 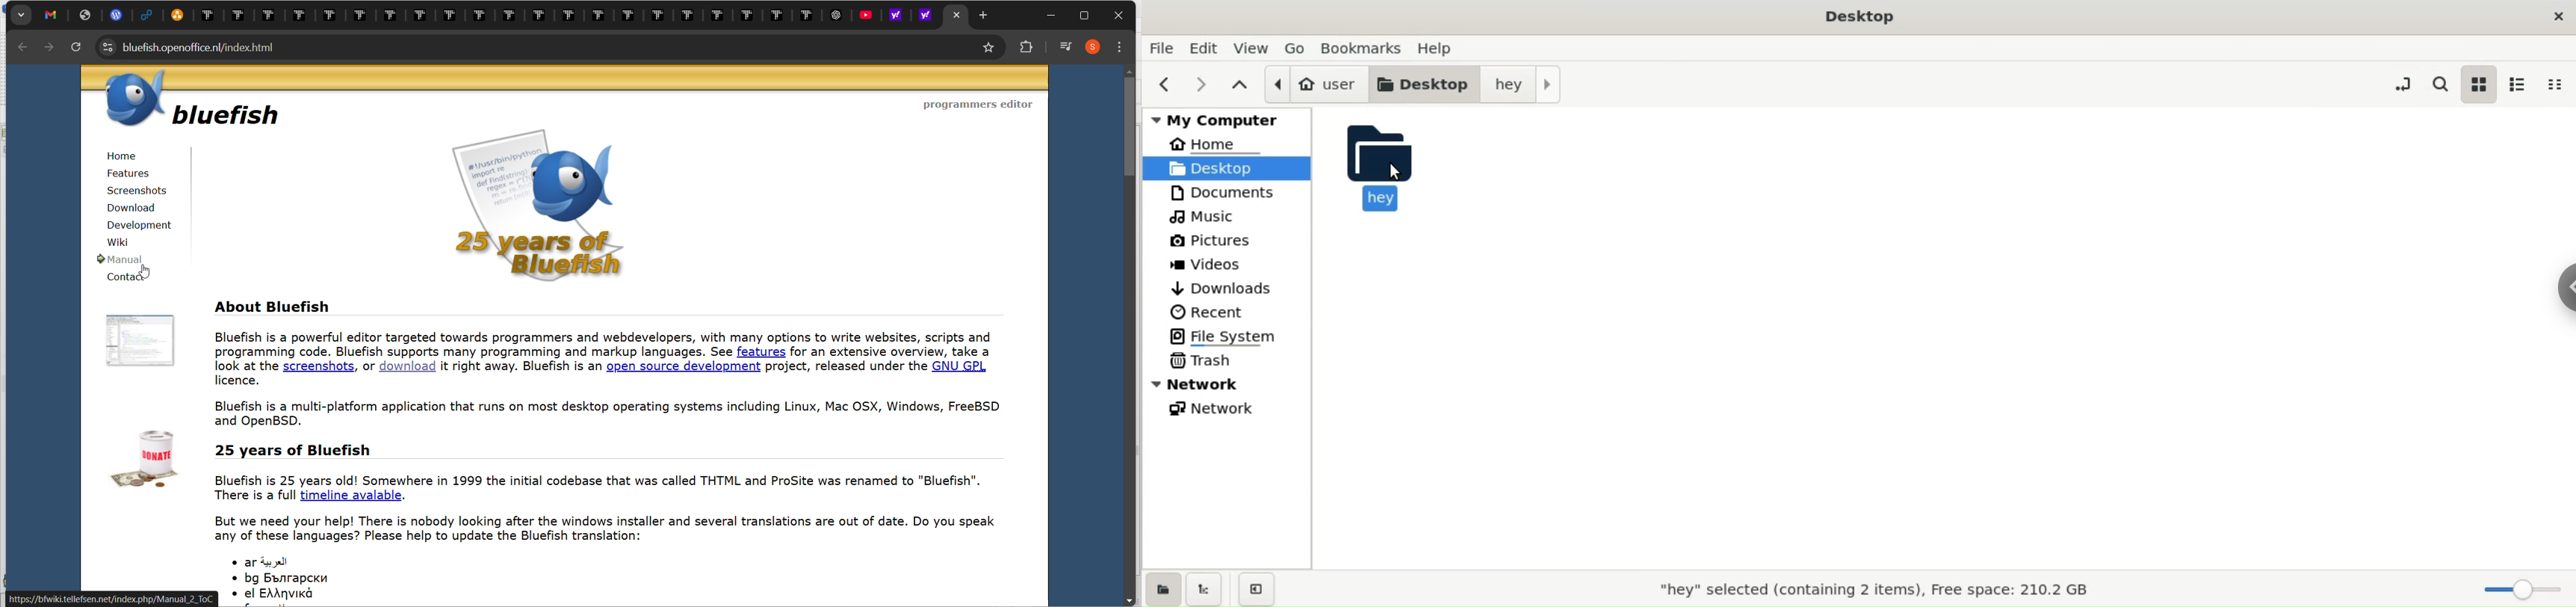 I want to click on previous, so click(x=1165, y=85).